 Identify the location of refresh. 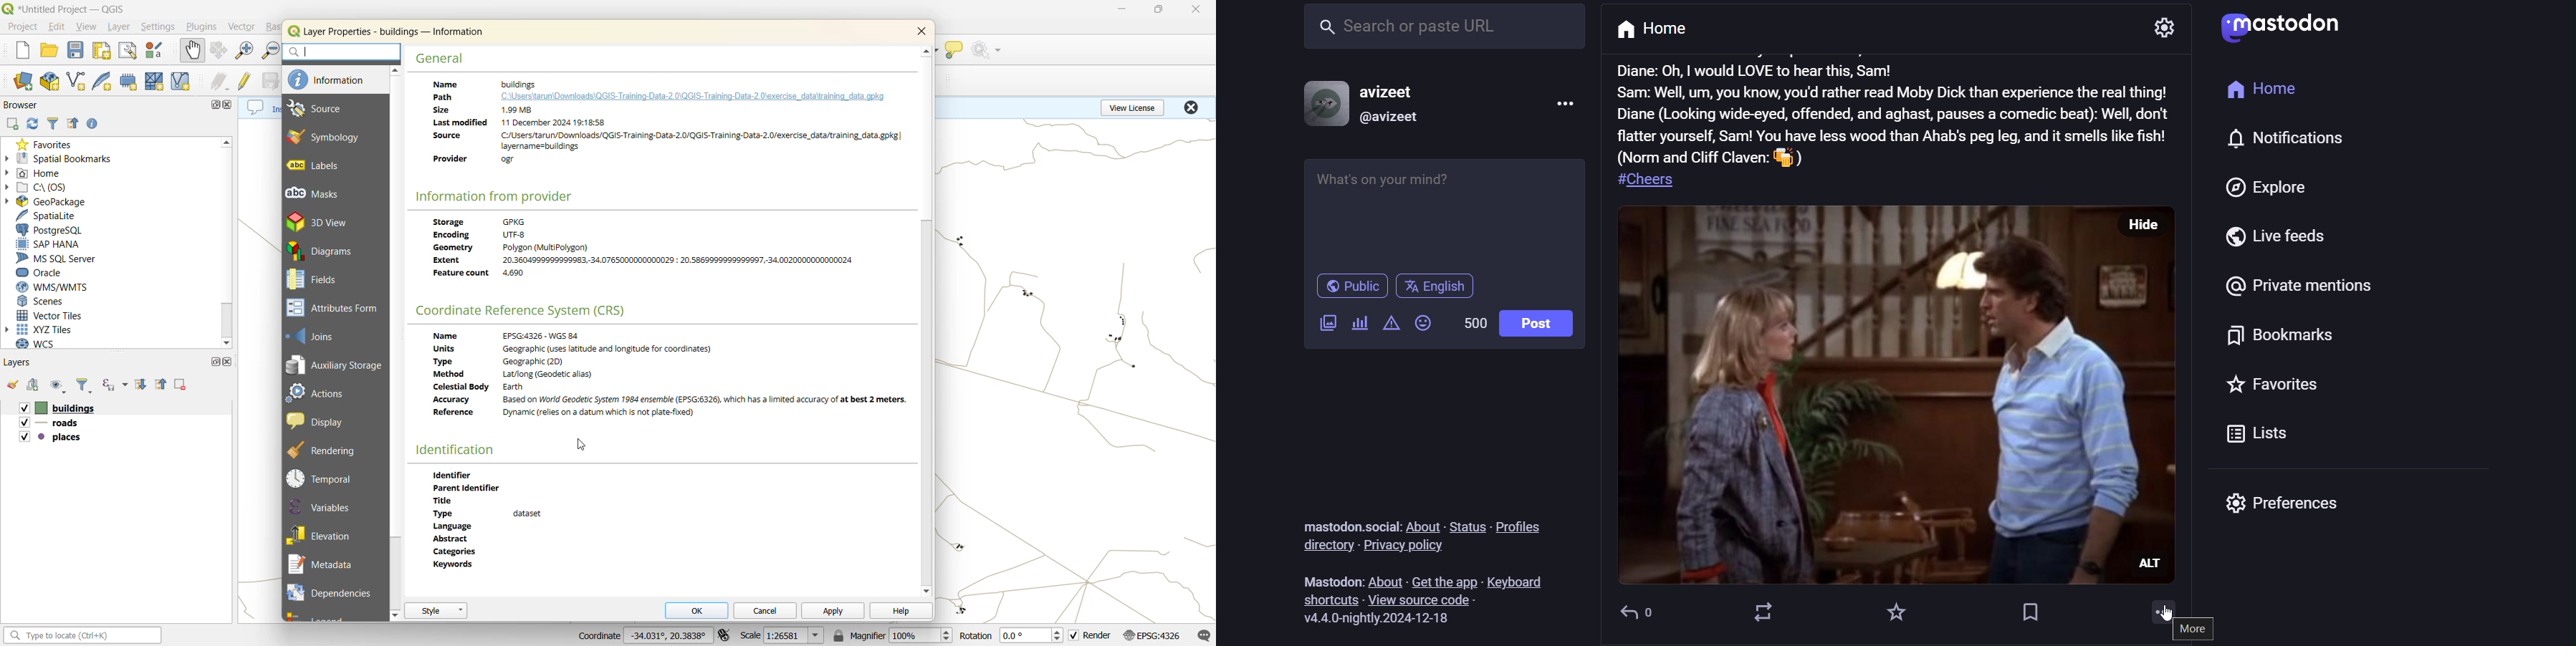
(37, 124).